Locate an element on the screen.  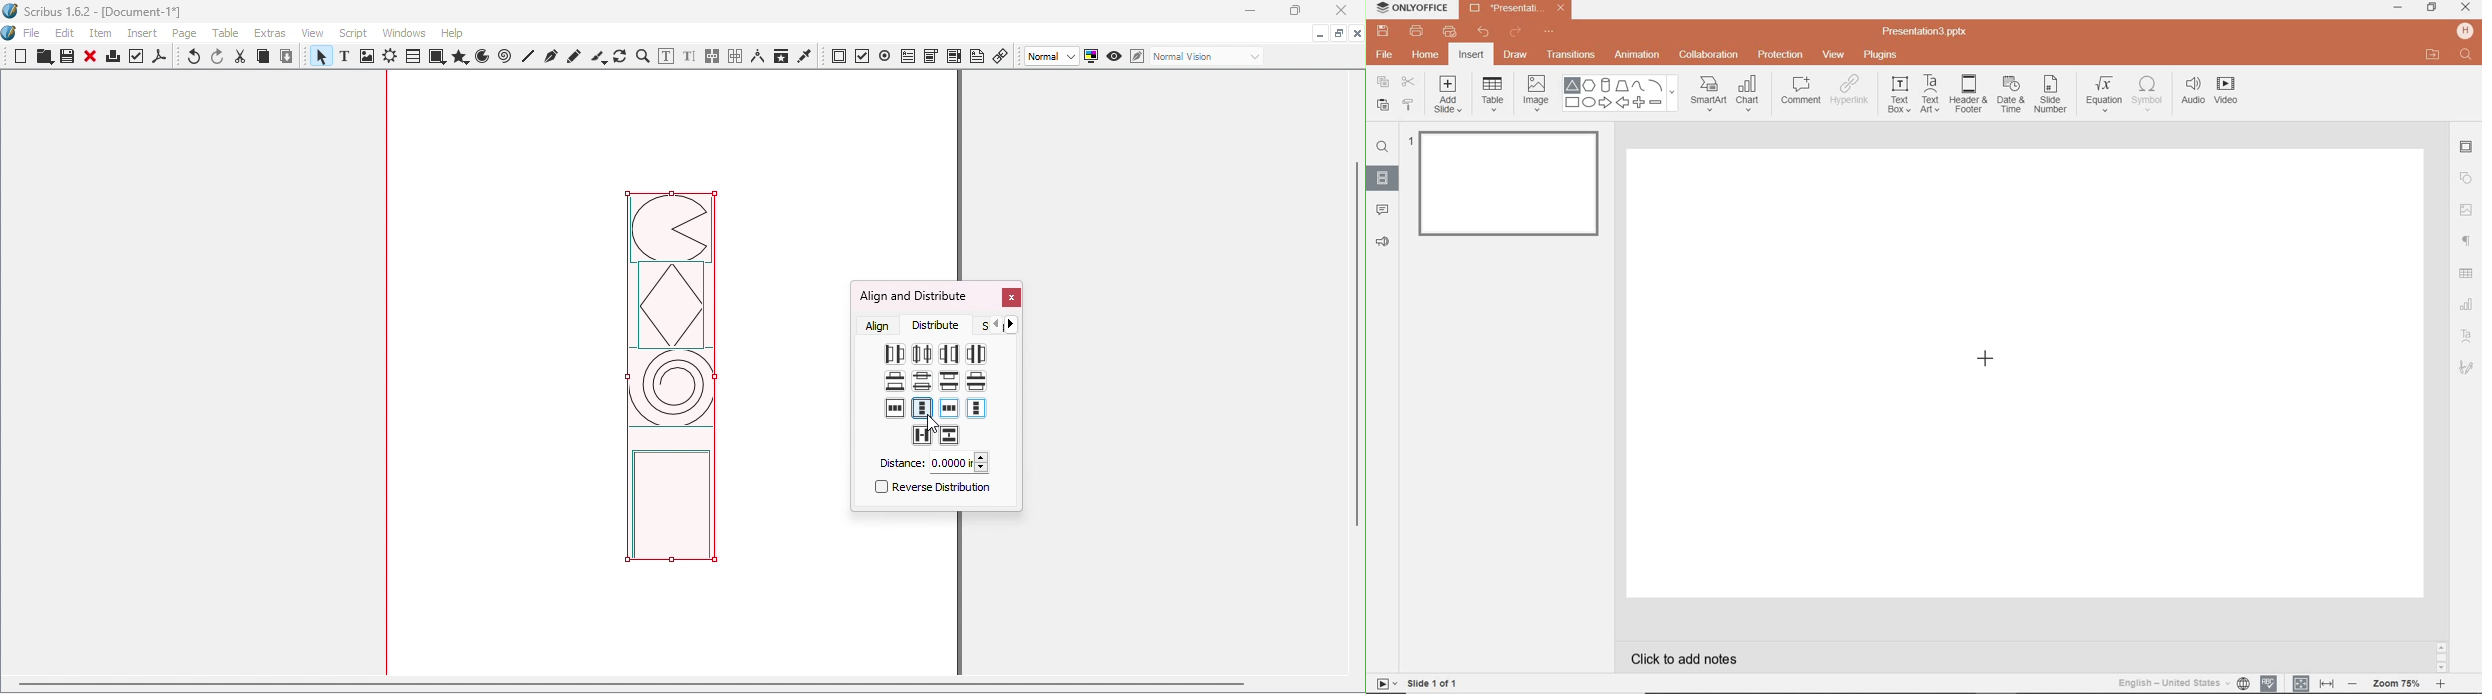
Make horizontal gaps between items and sides of page margin equal is located at coordinates (949, 410).